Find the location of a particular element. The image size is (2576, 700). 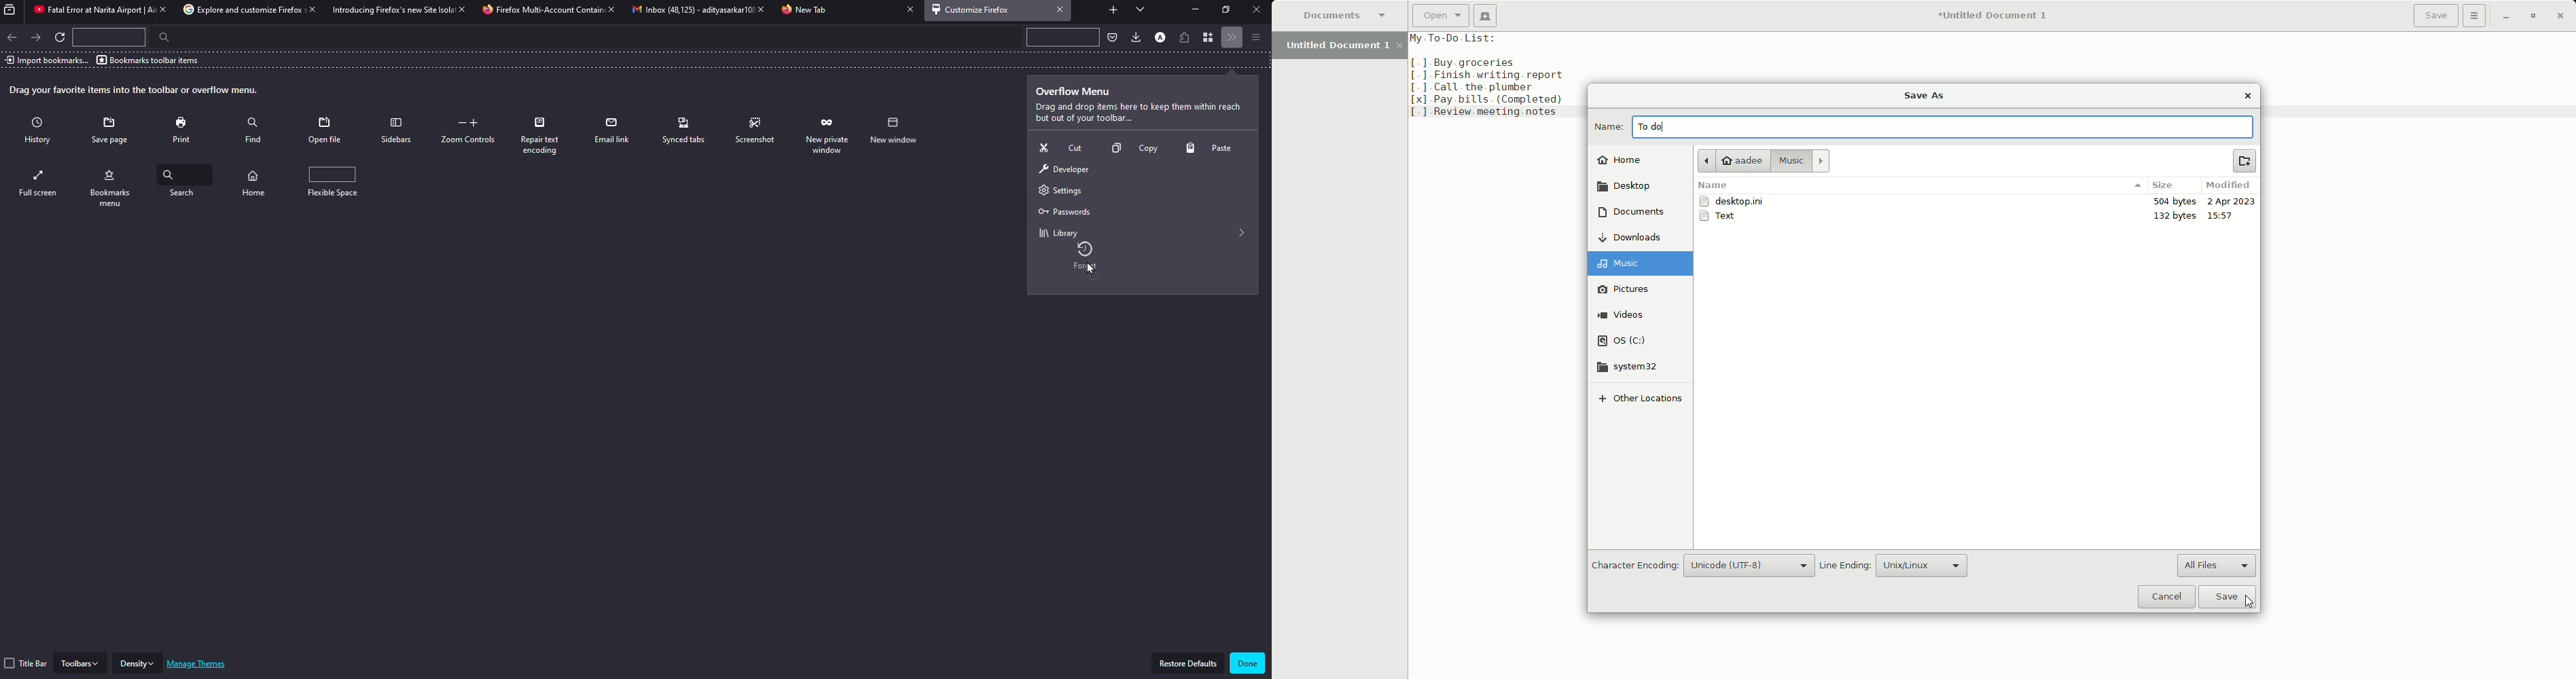

settings is located at coordinates (1058, 191).